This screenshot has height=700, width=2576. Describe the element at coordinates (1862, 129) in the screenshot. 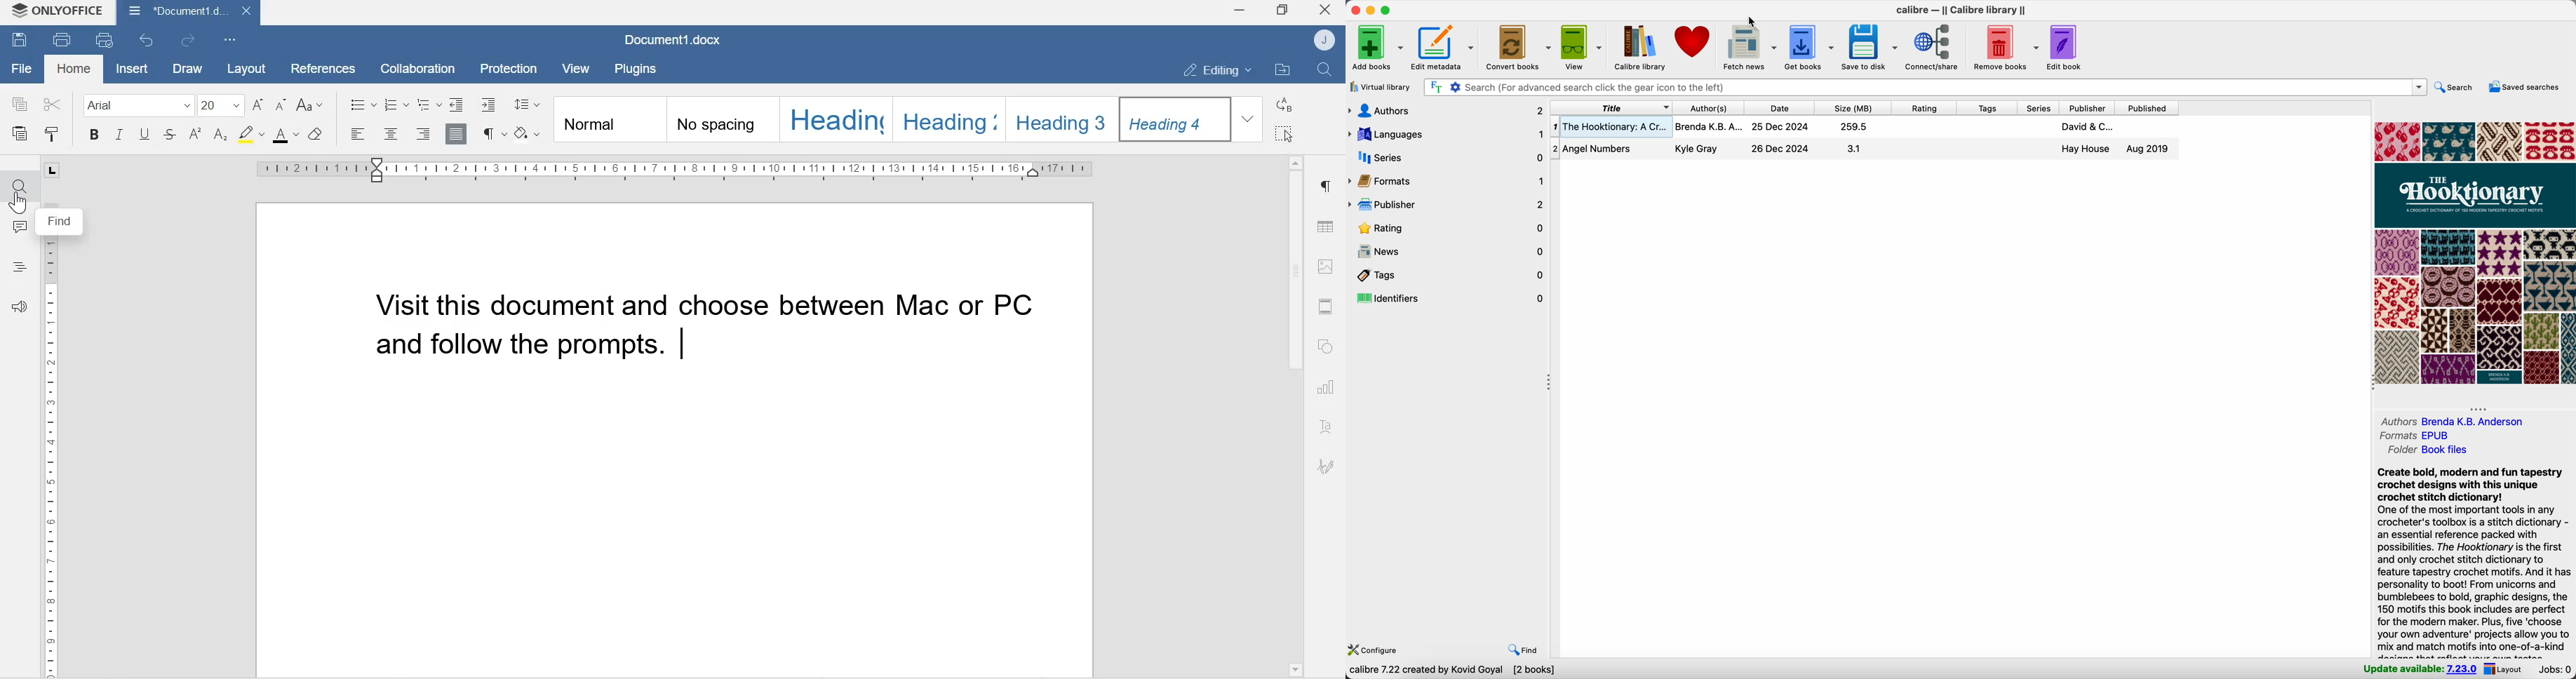

I see `first book` at that location.